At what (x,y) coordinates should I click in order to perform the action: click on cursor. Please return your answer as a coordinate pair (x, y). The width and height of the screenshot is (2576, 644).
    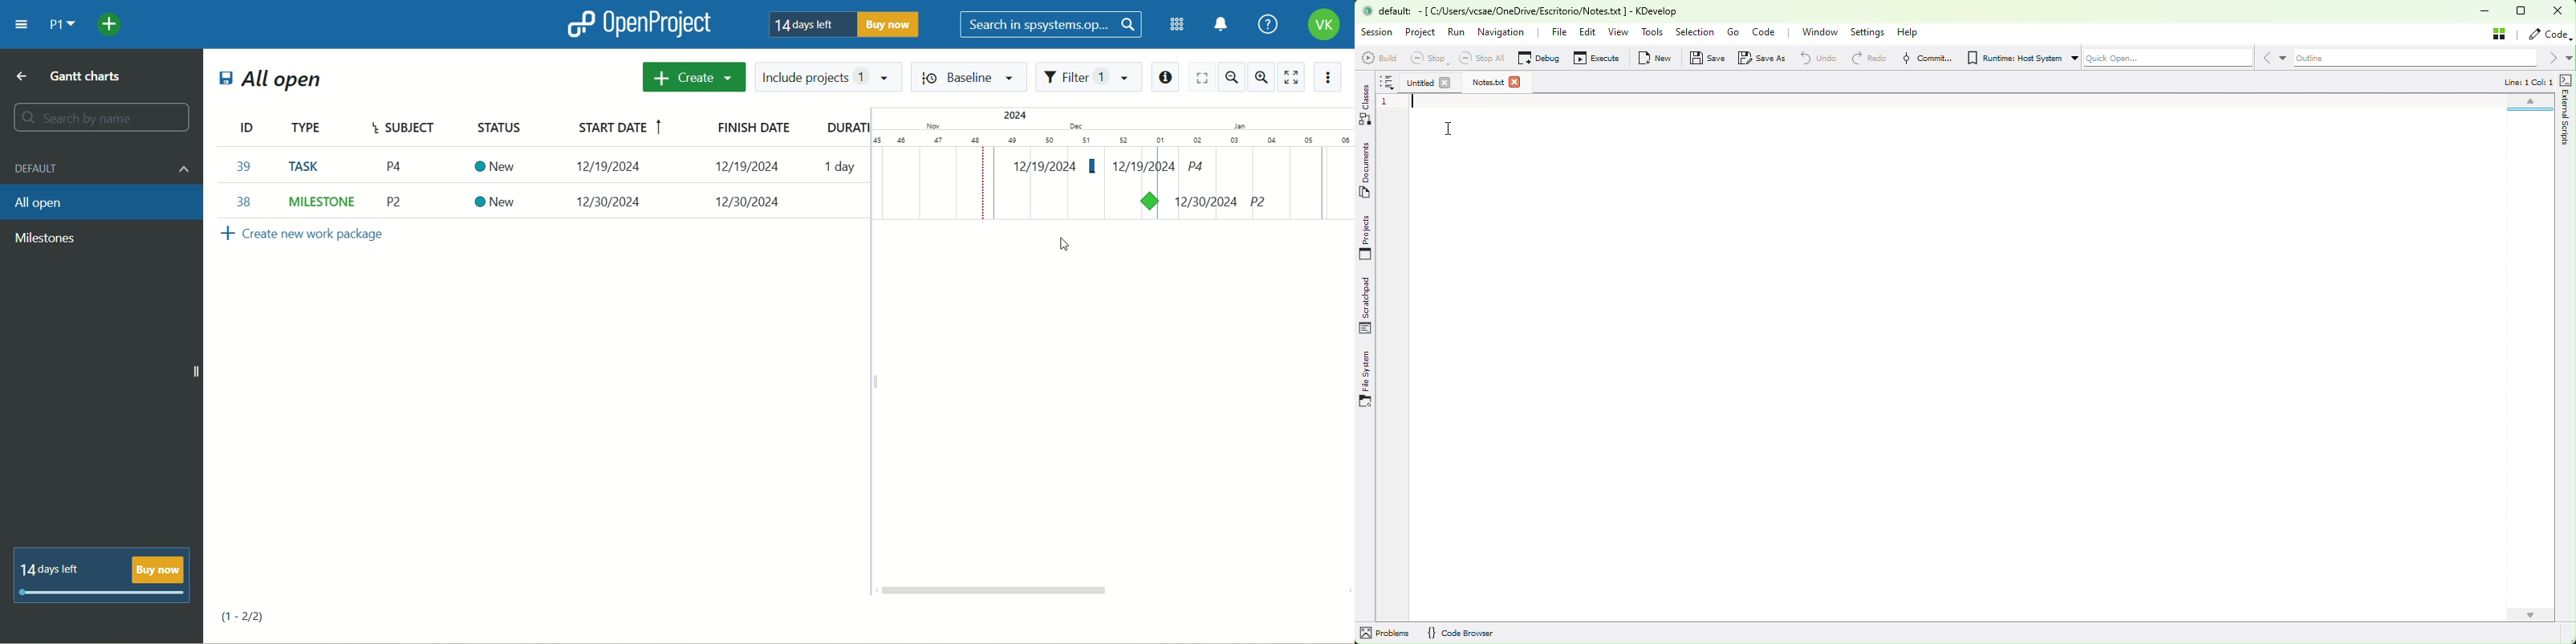
    Looking at the image, I should click on (1066, 246).